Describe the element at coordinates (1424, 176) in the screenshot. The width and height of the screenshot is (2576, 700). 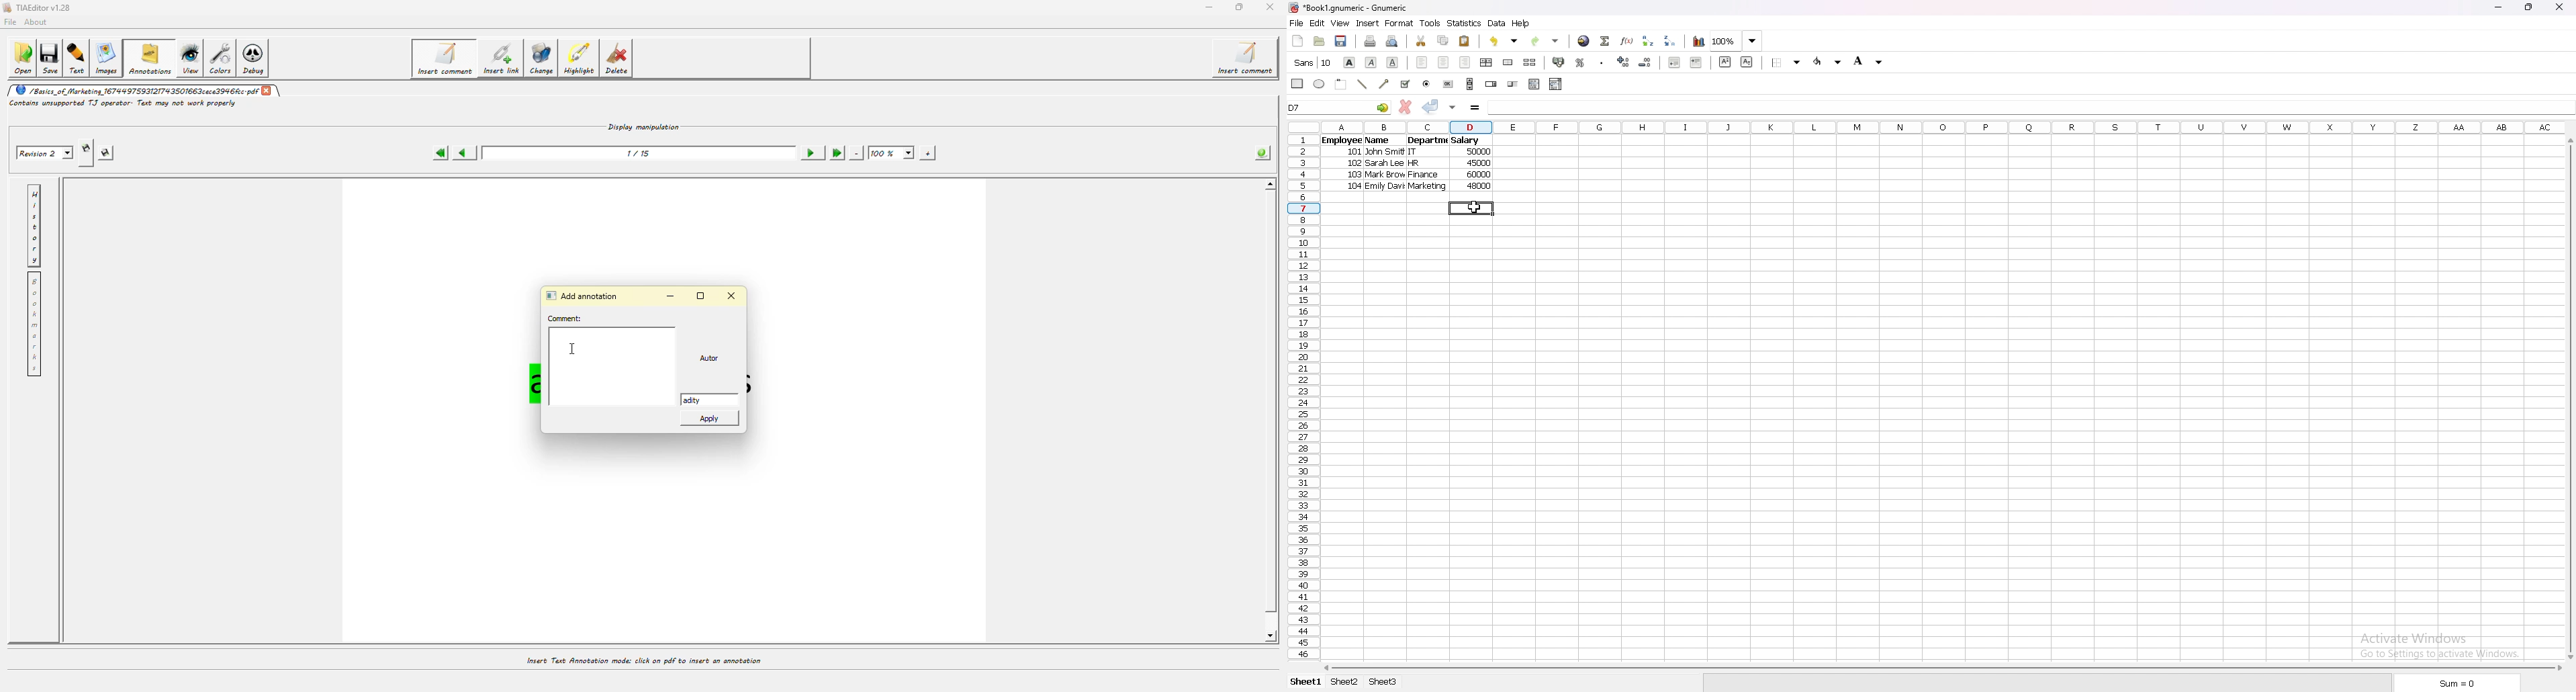
I see `finance` at that location.